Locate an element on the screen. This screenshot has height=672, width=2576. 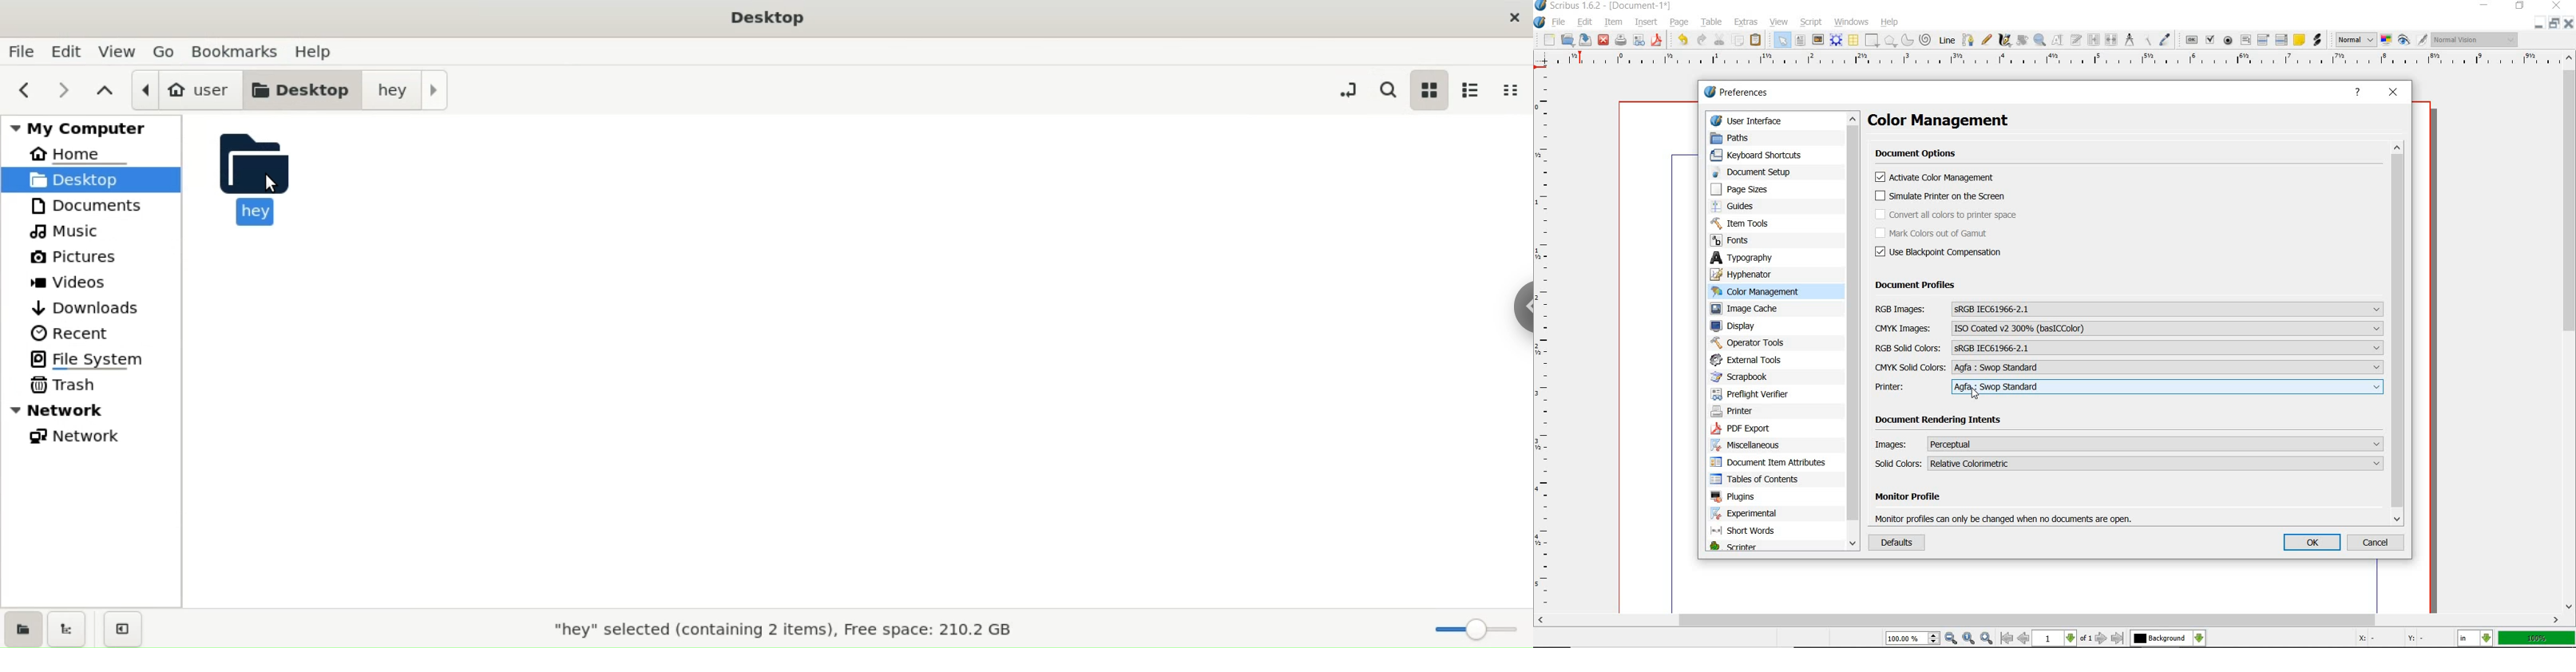
document setup is located at coordinates (1752, 173).